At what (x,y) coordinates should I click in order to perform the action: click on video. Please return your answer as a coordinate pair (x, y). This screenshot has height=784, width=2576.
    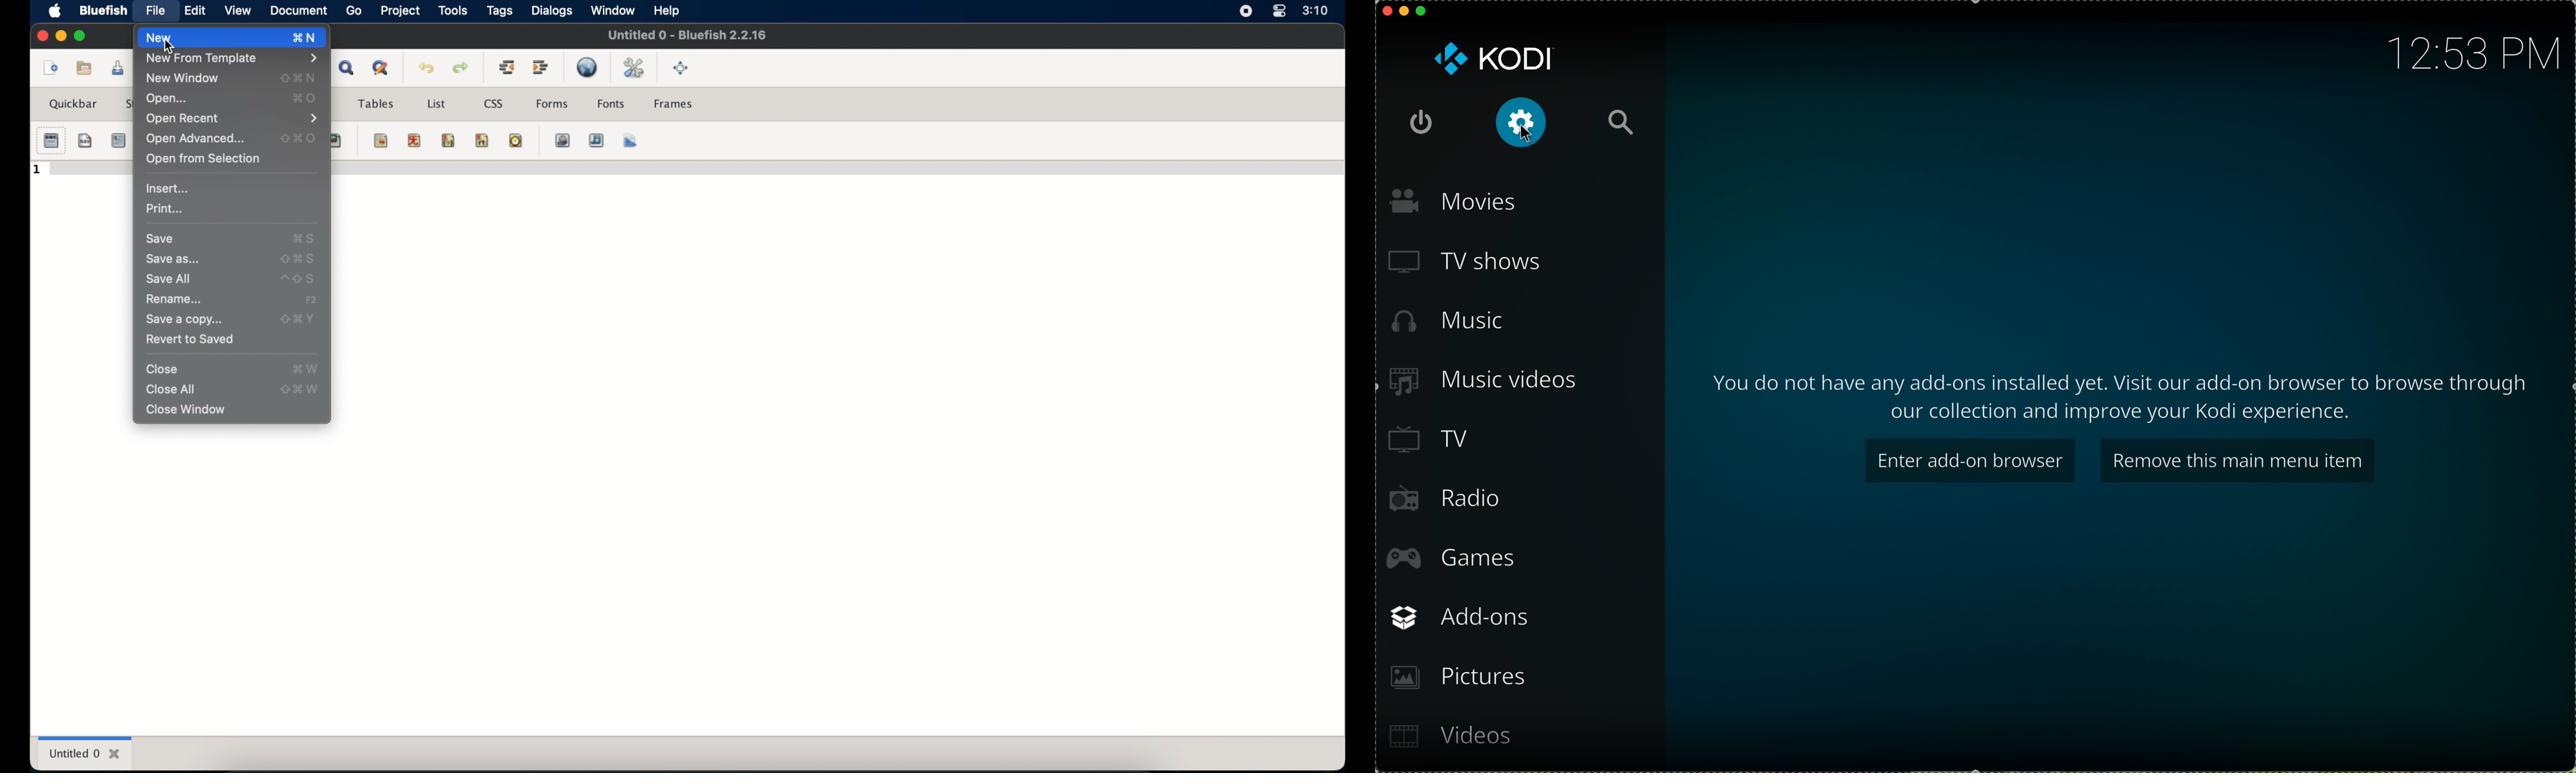
    Looking at the image, I should click on (564, 140).